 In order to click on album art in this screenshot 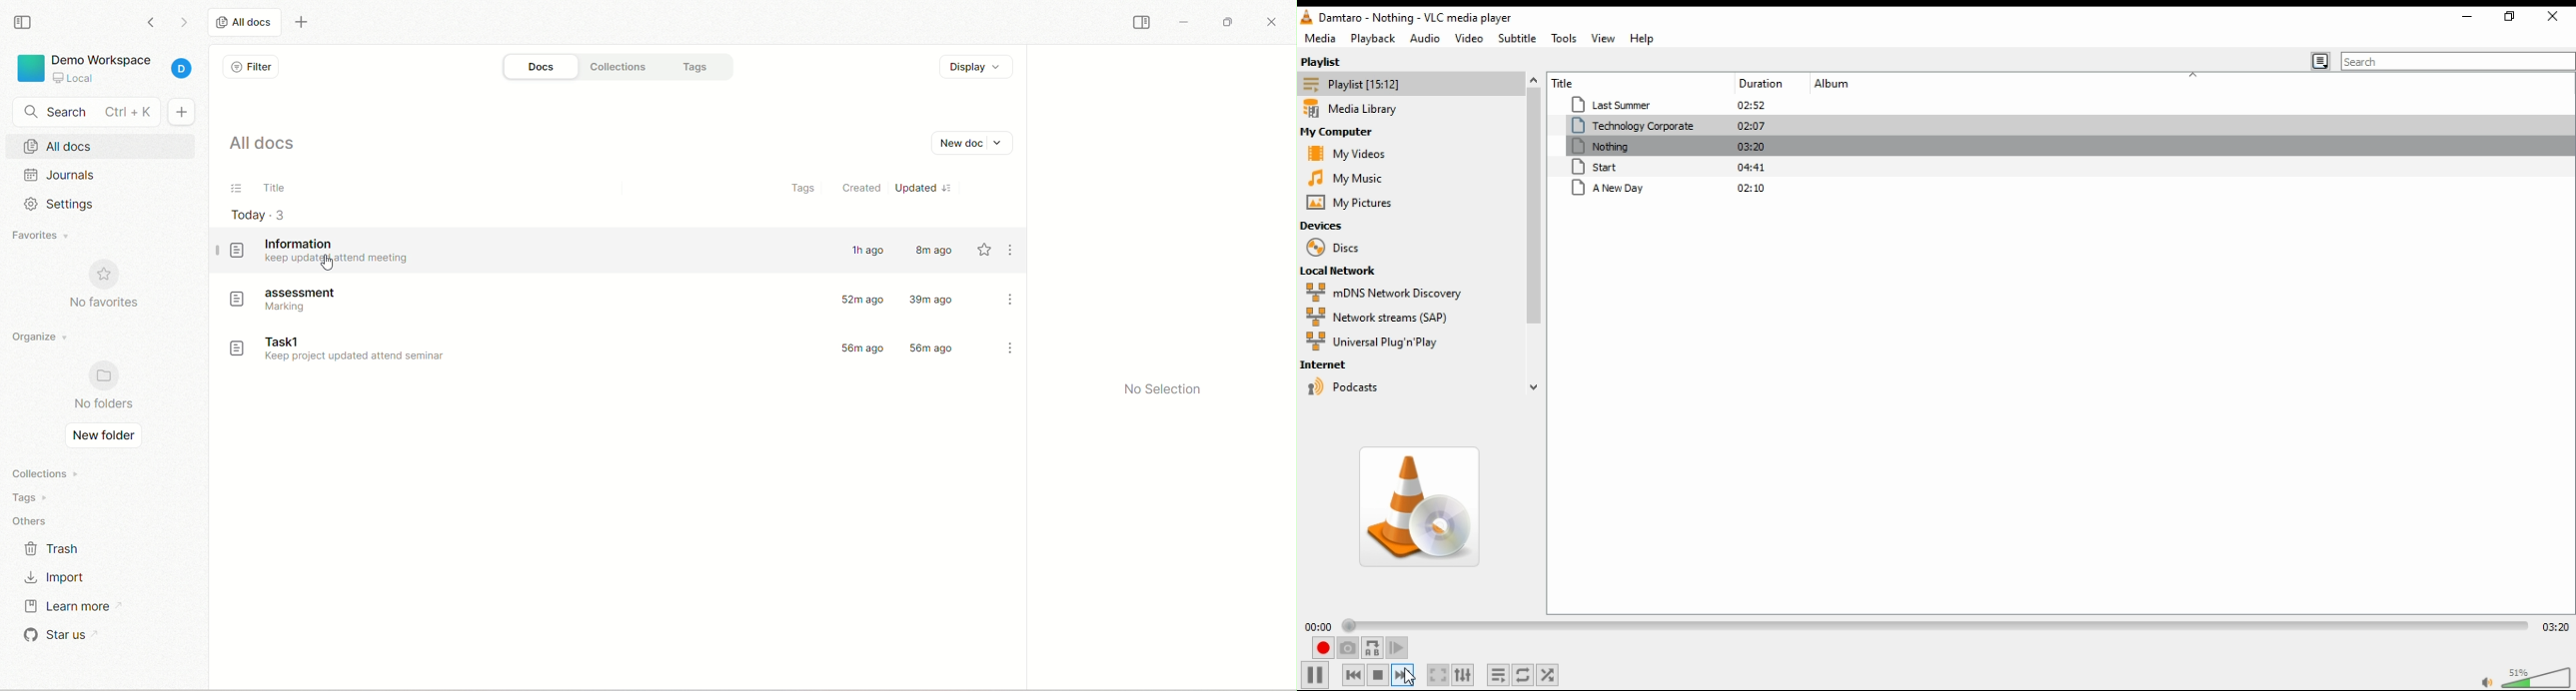, I will do `click(1419, 508)`.